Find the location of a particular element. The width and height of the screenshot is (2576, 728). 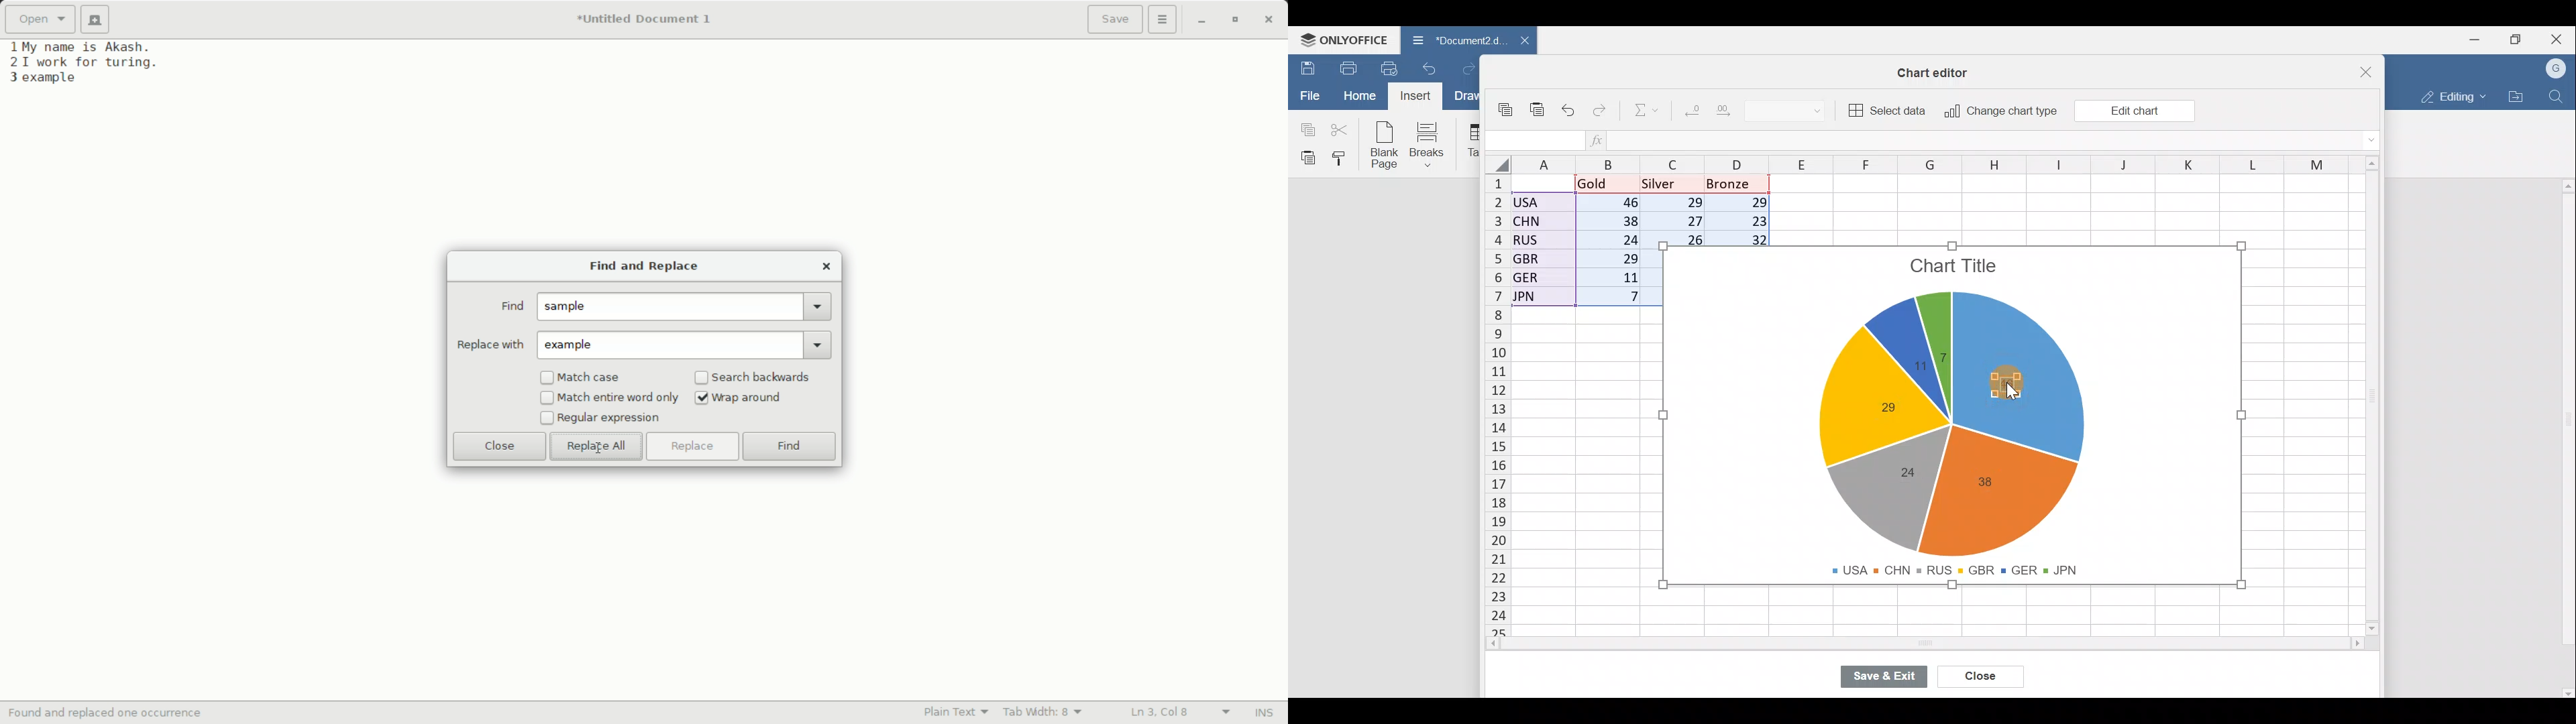

Close document is located at coordinates (1522, 42).